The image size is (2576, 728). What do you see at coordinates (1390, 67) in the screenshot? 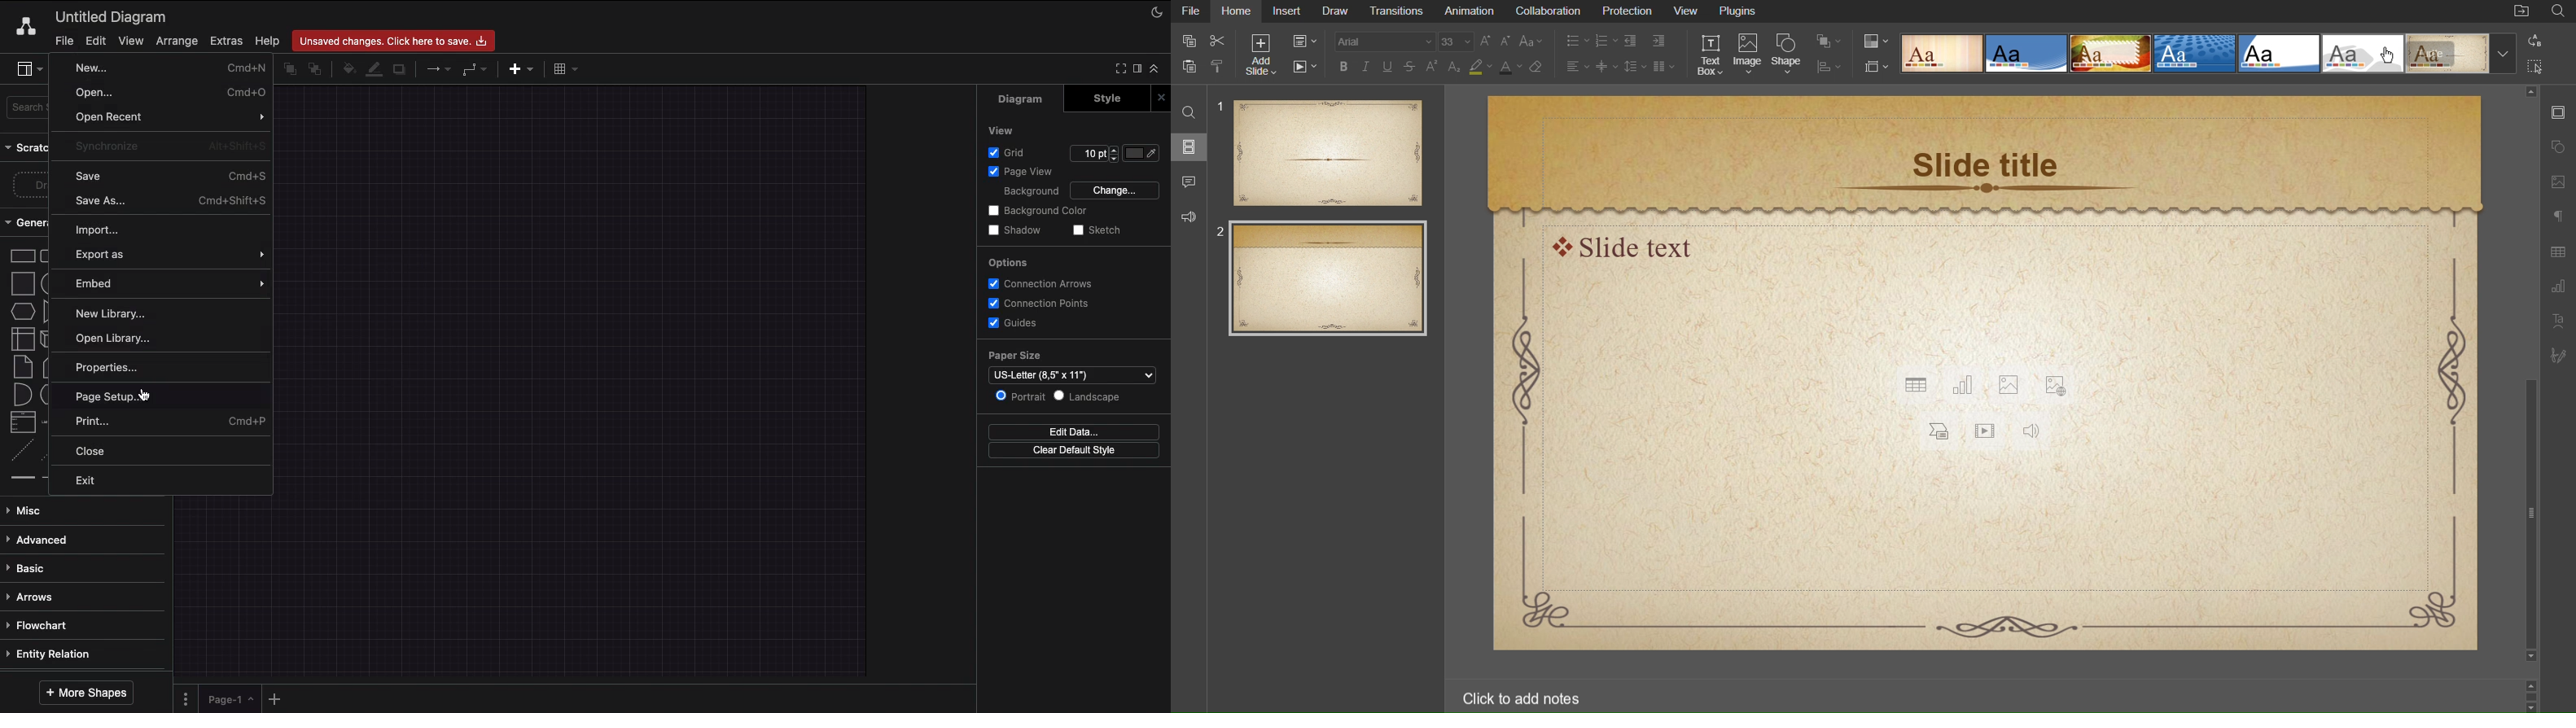
I see `Underline` at bounding box center [1390, 67].